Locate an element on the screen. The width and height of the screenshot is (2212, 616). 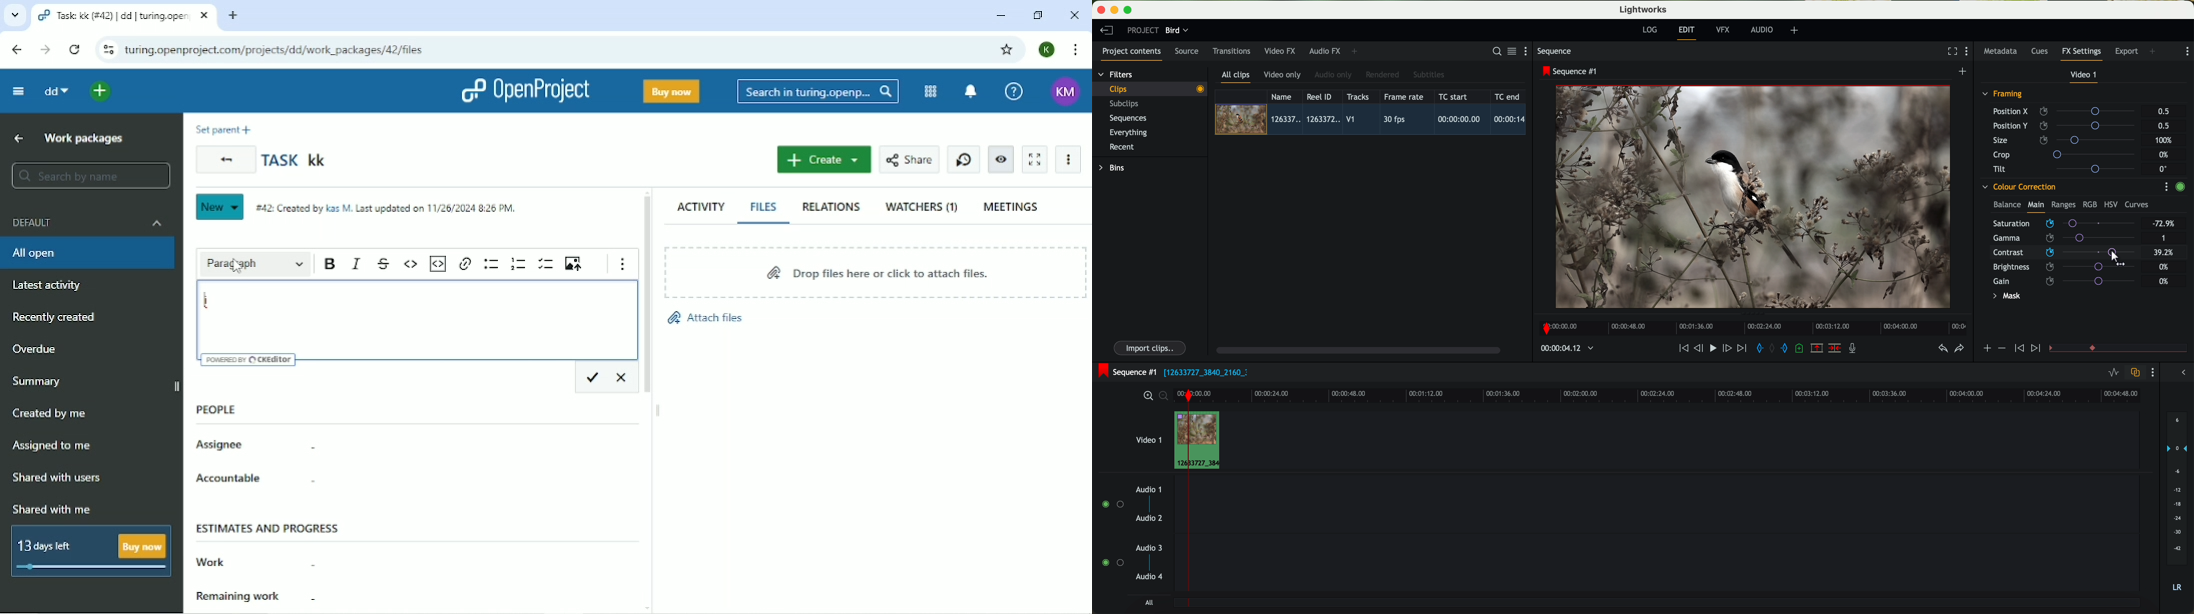
Watchers (1) is located at coordinates (920, 207).